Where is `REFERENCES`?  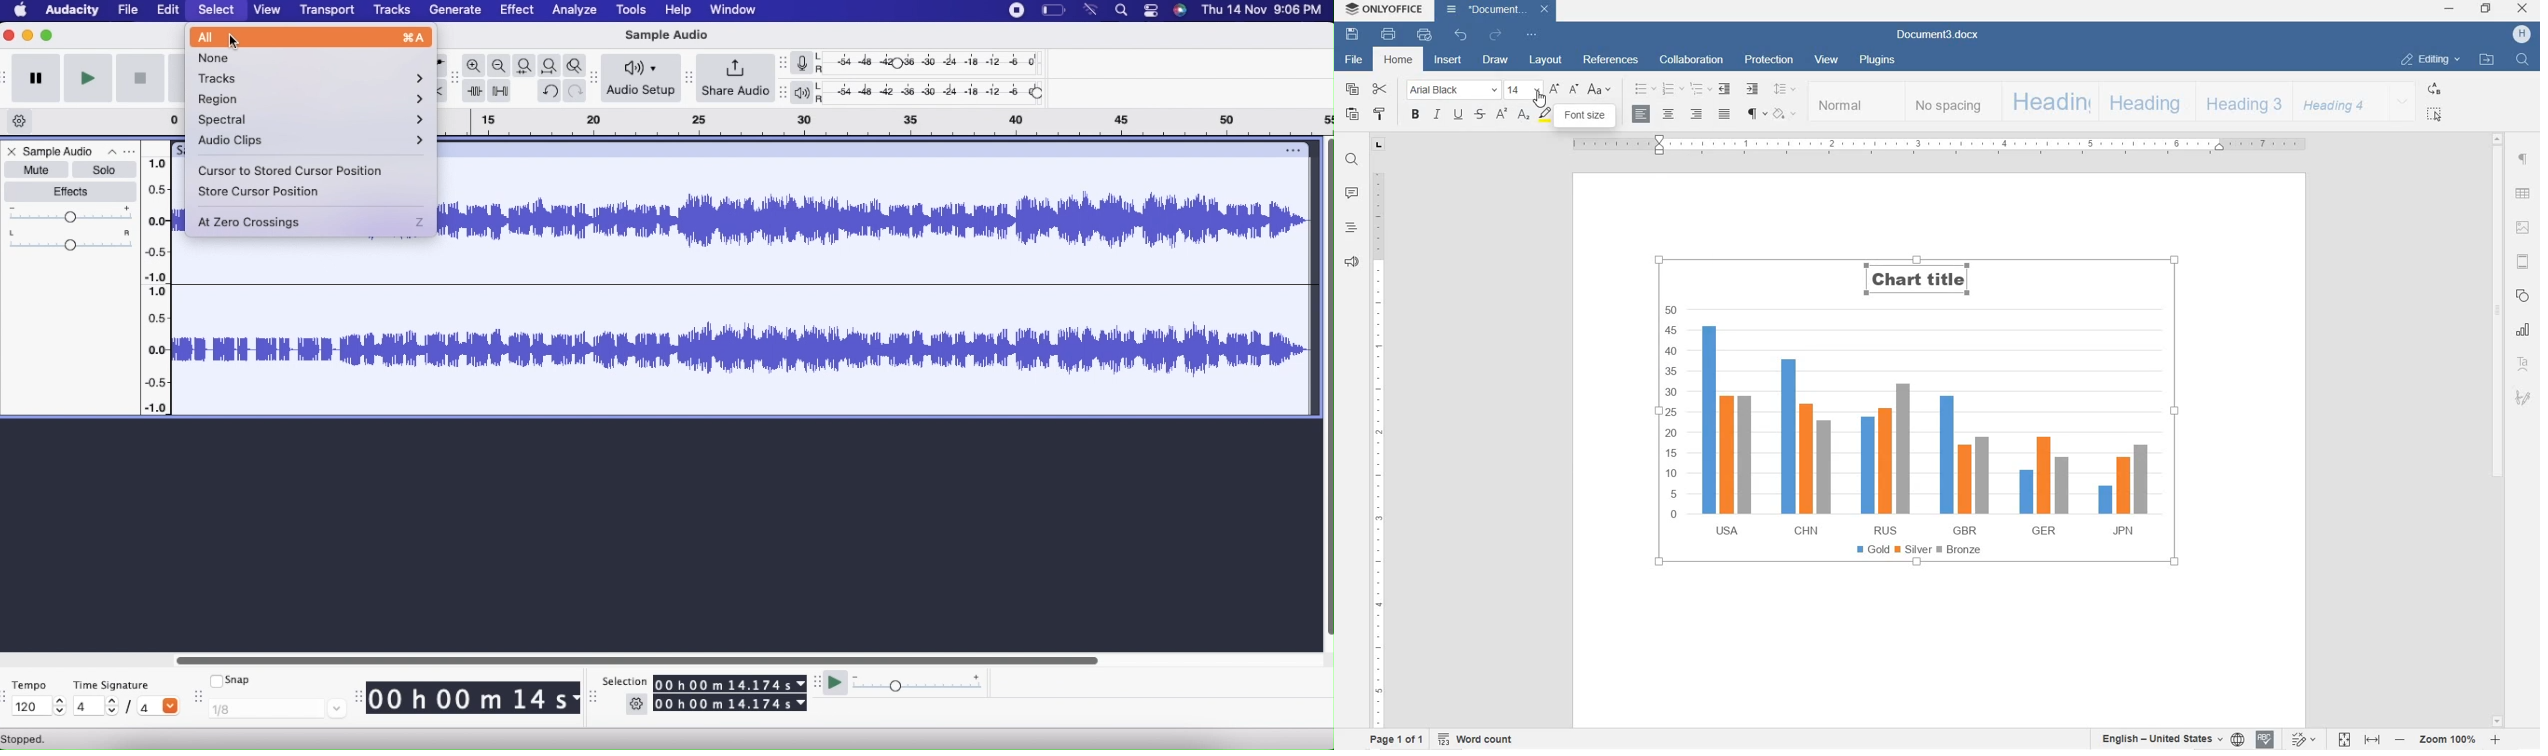
REFERENCES is located at coordinates (1611, 58).